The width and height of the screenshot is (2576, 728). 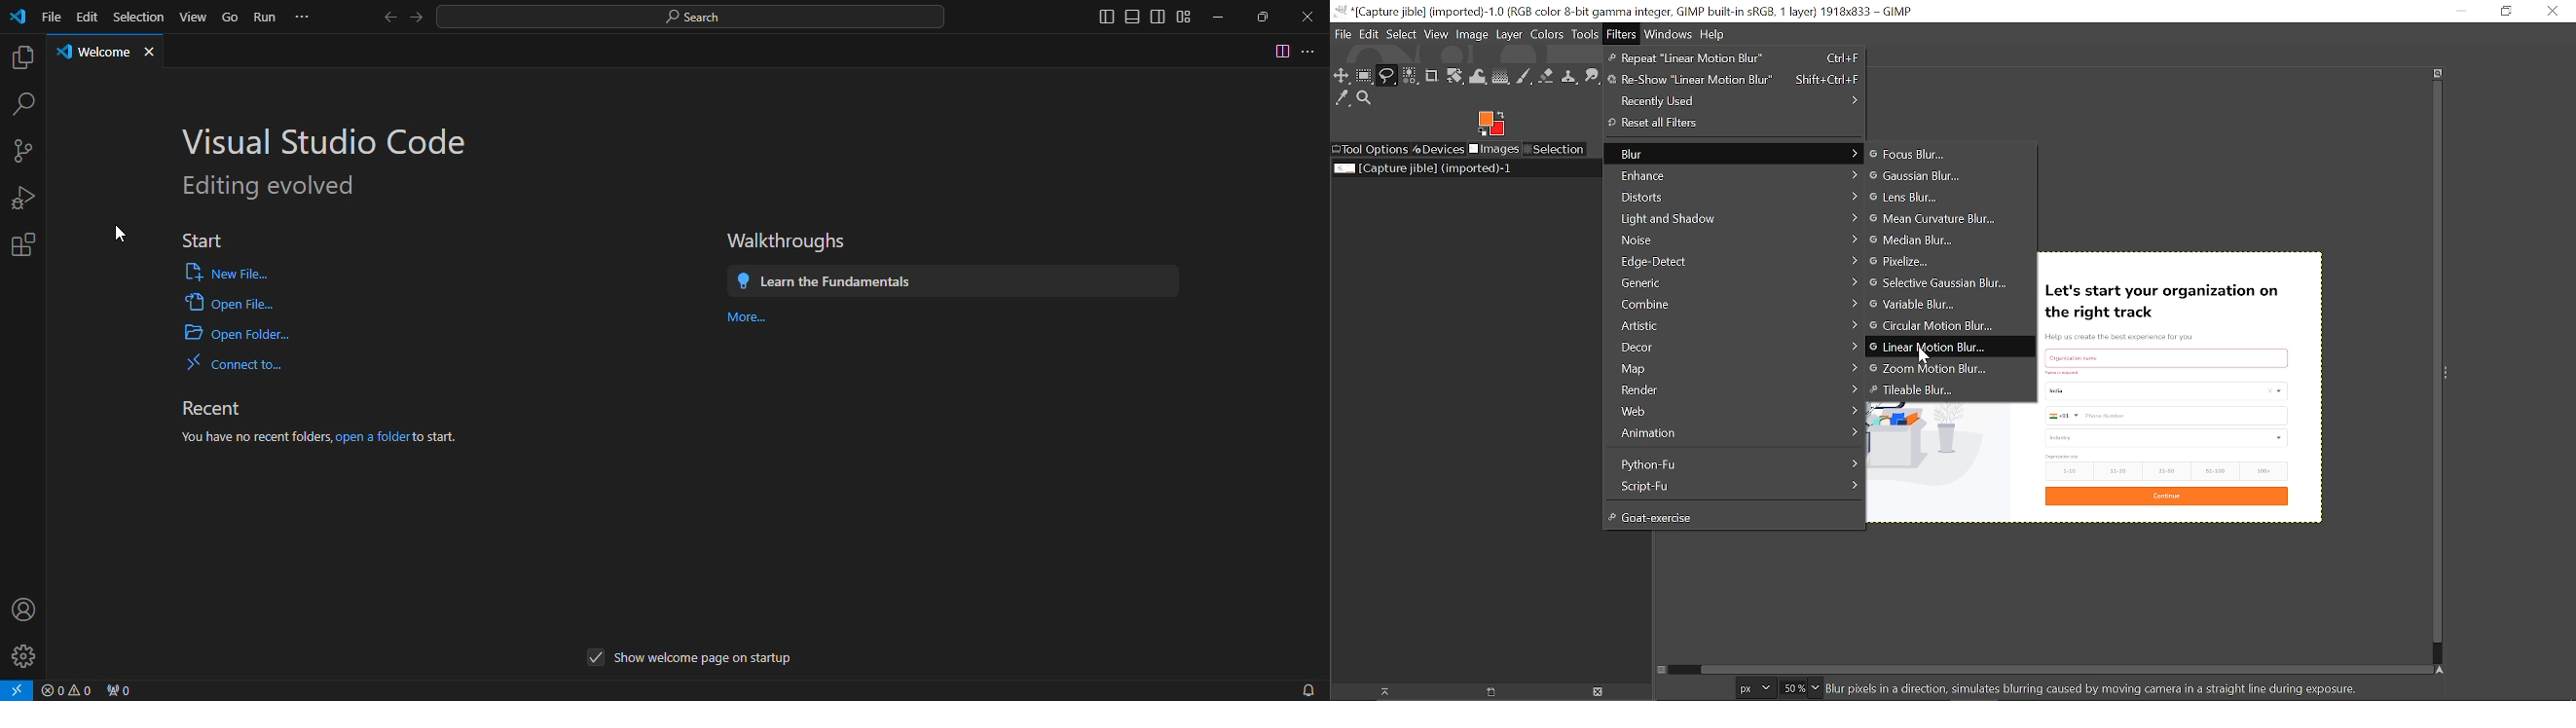 What do you see at coordinates (682, 658) in the screenshot?
I see `show welcome page on startup` at bounding box center [682, 658].